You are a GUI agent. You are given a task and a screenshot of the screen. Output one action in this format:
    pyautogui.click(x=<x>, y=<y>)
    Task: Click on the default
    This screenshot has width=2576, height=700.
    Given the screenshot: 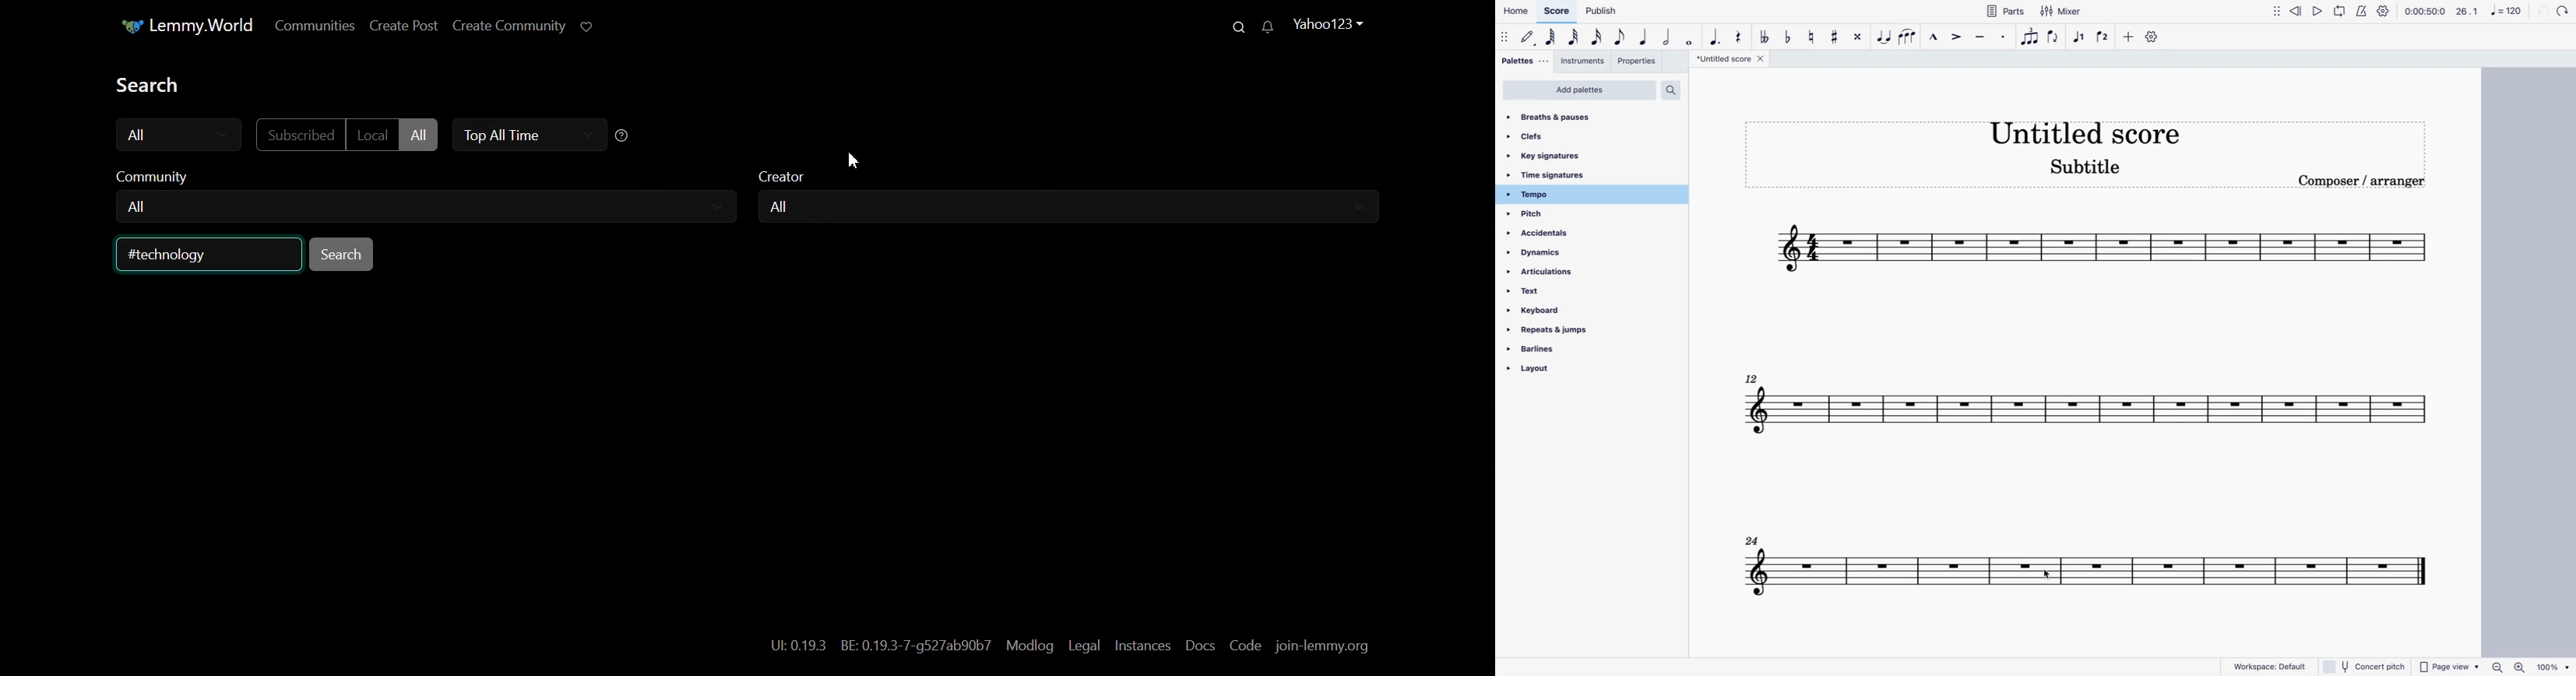 What is the action you would take?
    pyautogui.click(x=1529, y=36)
    